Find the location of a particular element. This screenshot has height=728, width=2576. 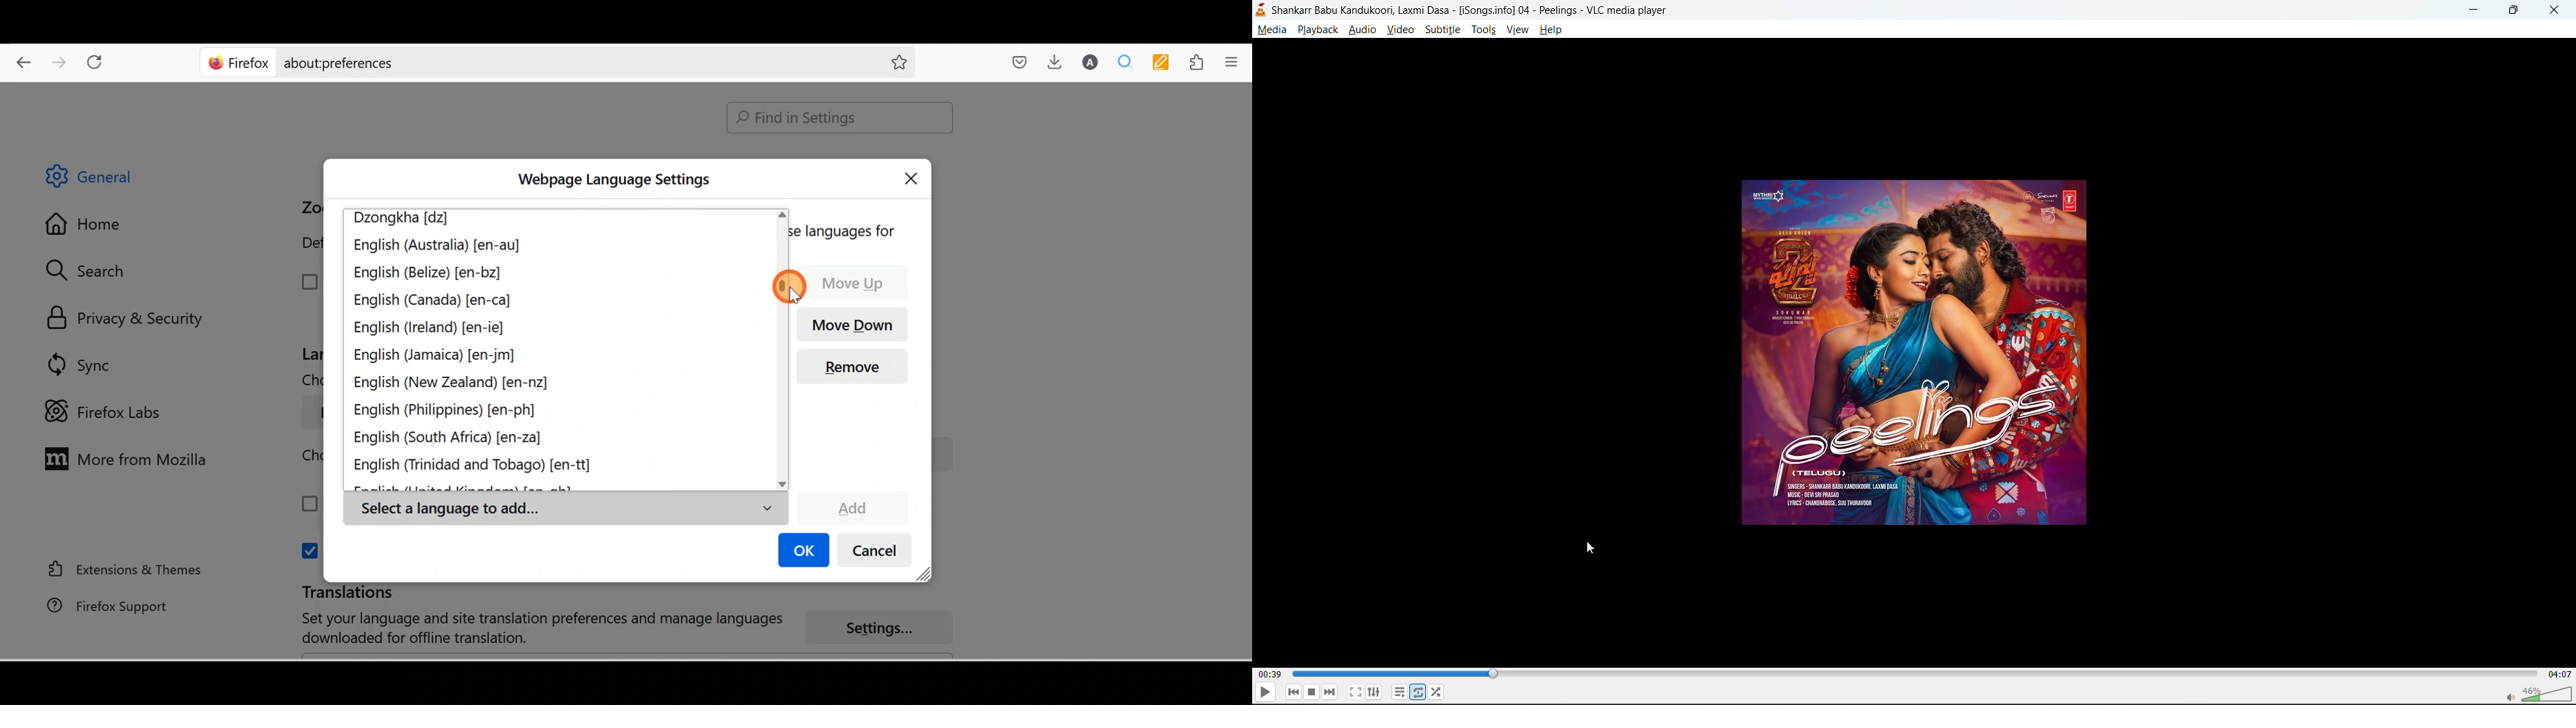

Remove is located at coordinates (858, 371).